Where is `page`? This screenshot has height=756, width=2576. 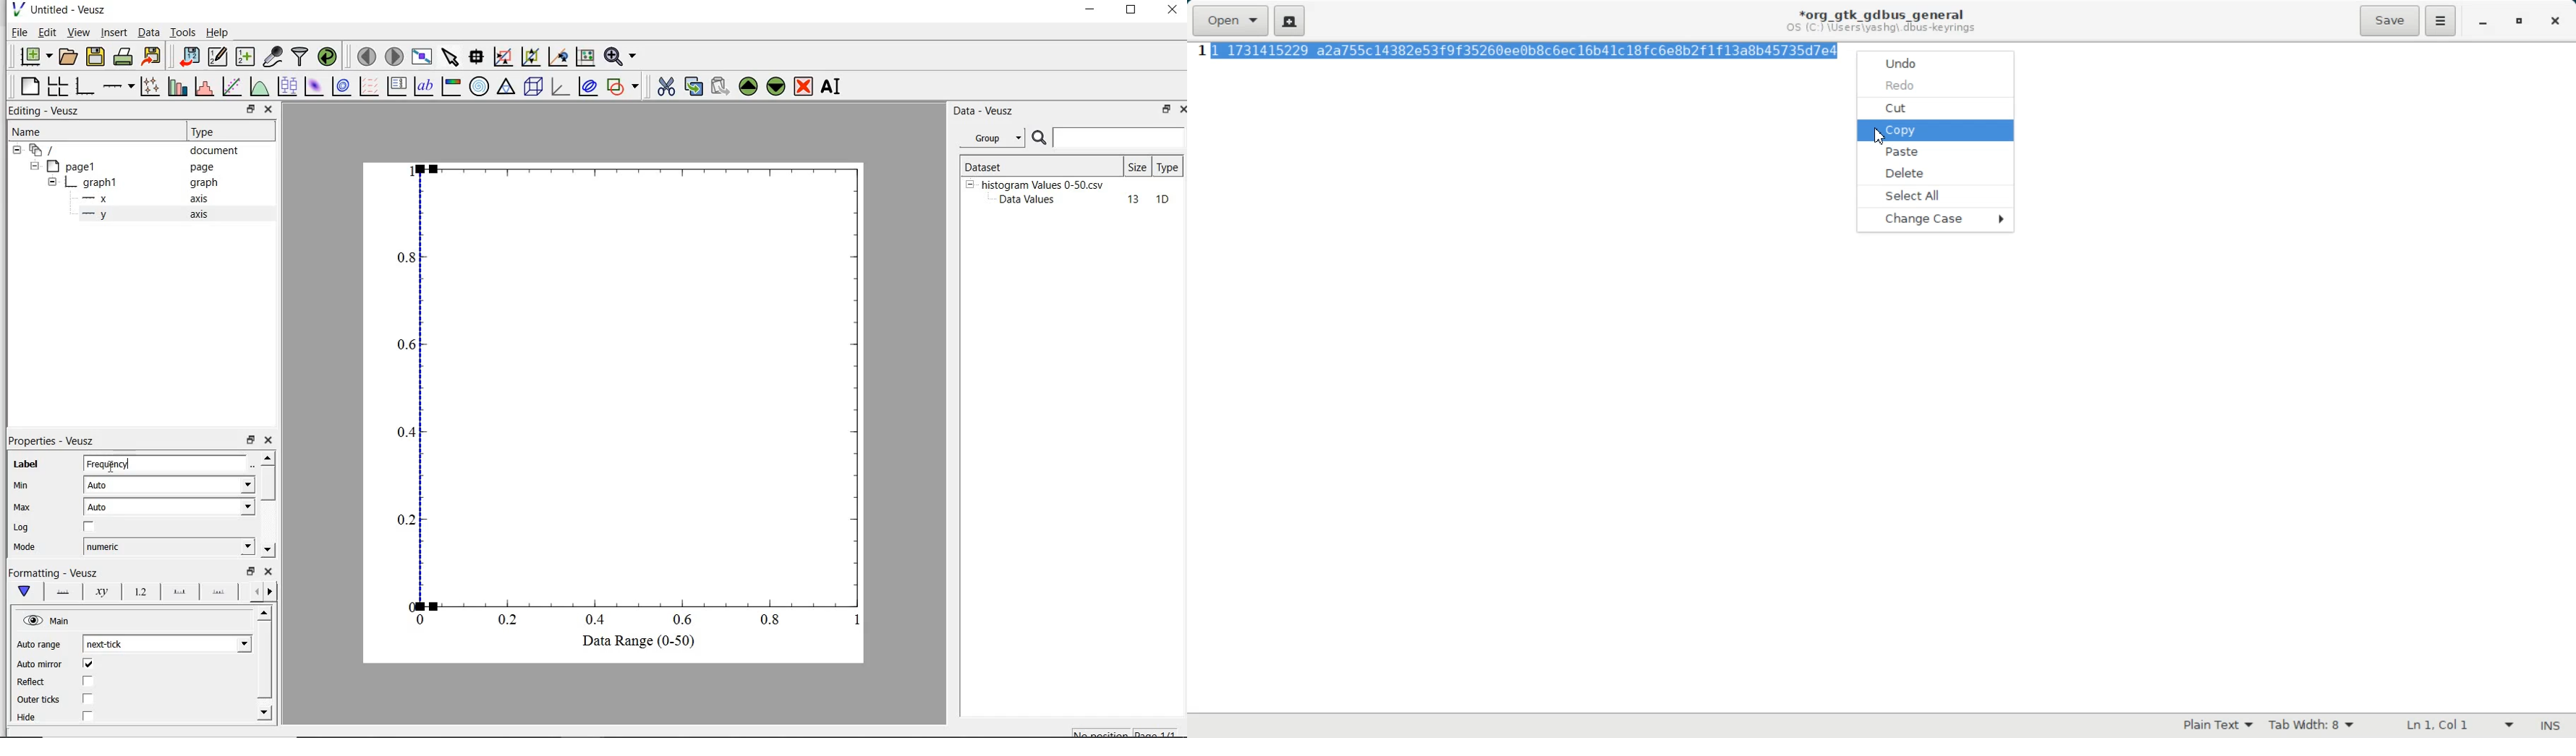 page is located at coordinates (209, 168).